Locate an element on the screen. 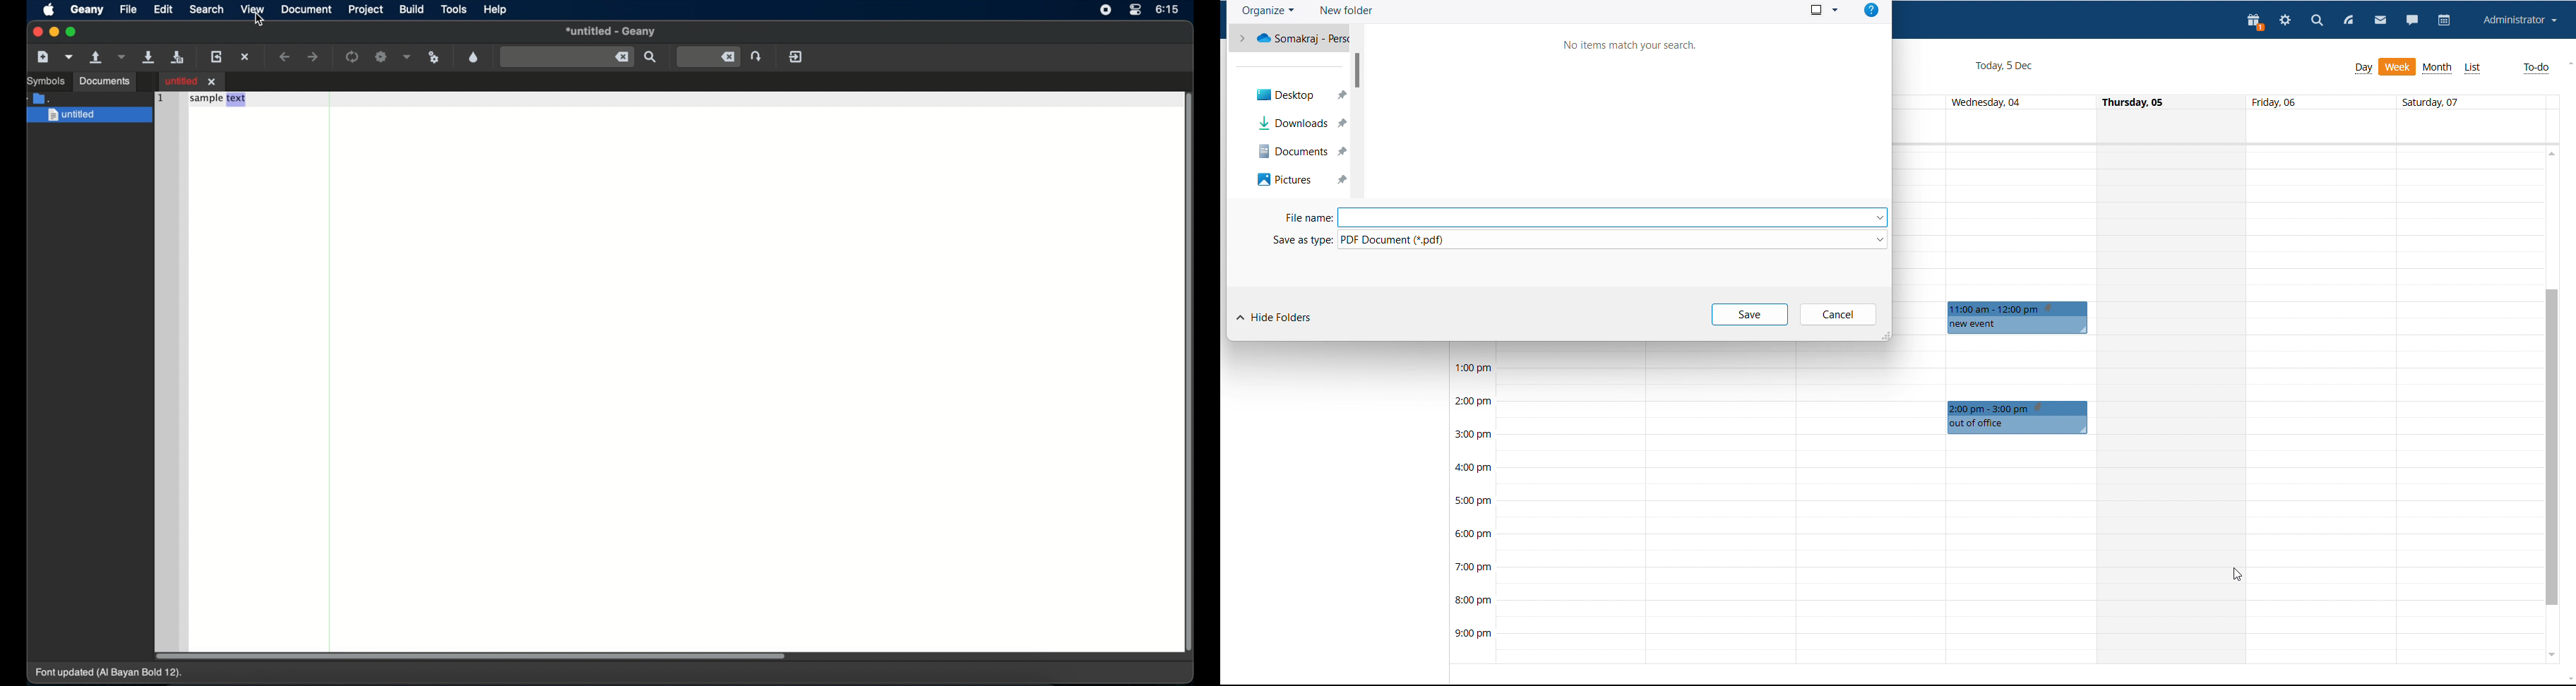  control center is located at coordinates (1134, 10).